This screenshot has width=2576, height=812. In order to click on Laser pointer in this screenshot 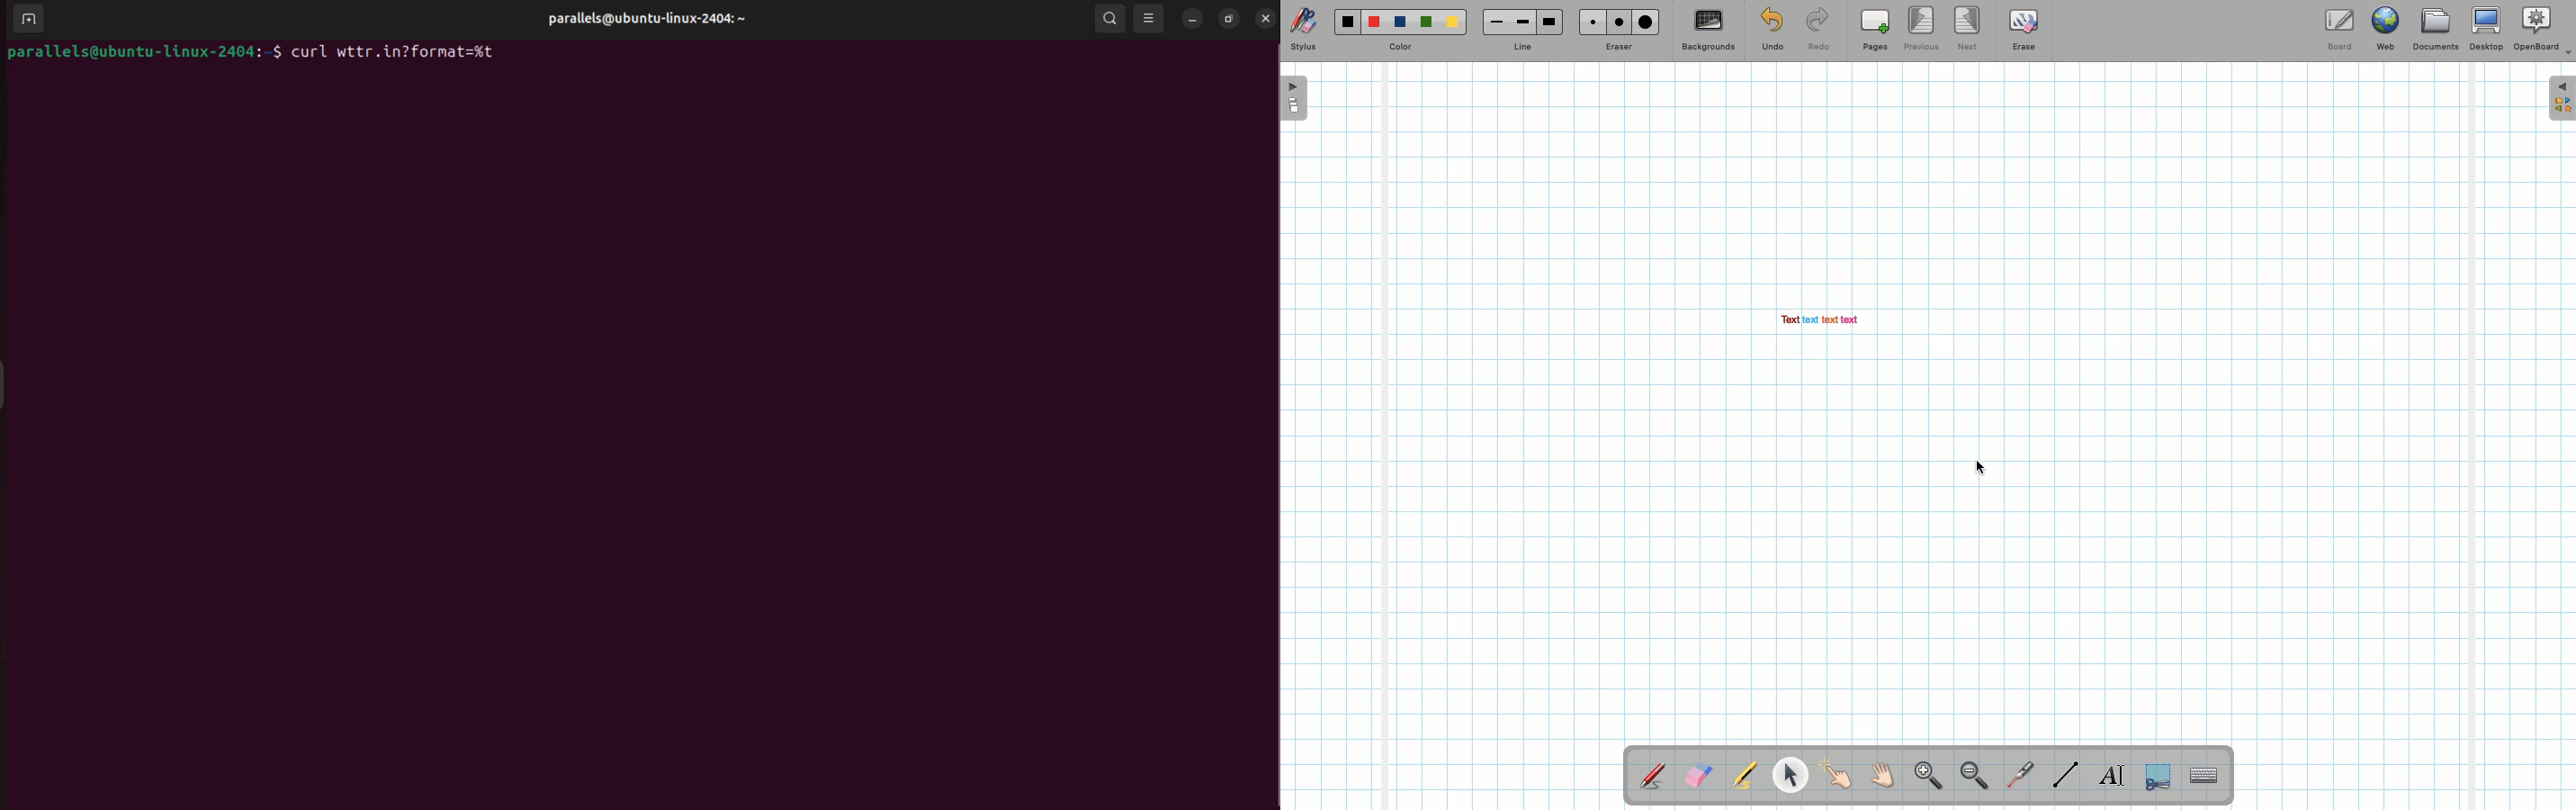, I will do `click(2016, 776)`.